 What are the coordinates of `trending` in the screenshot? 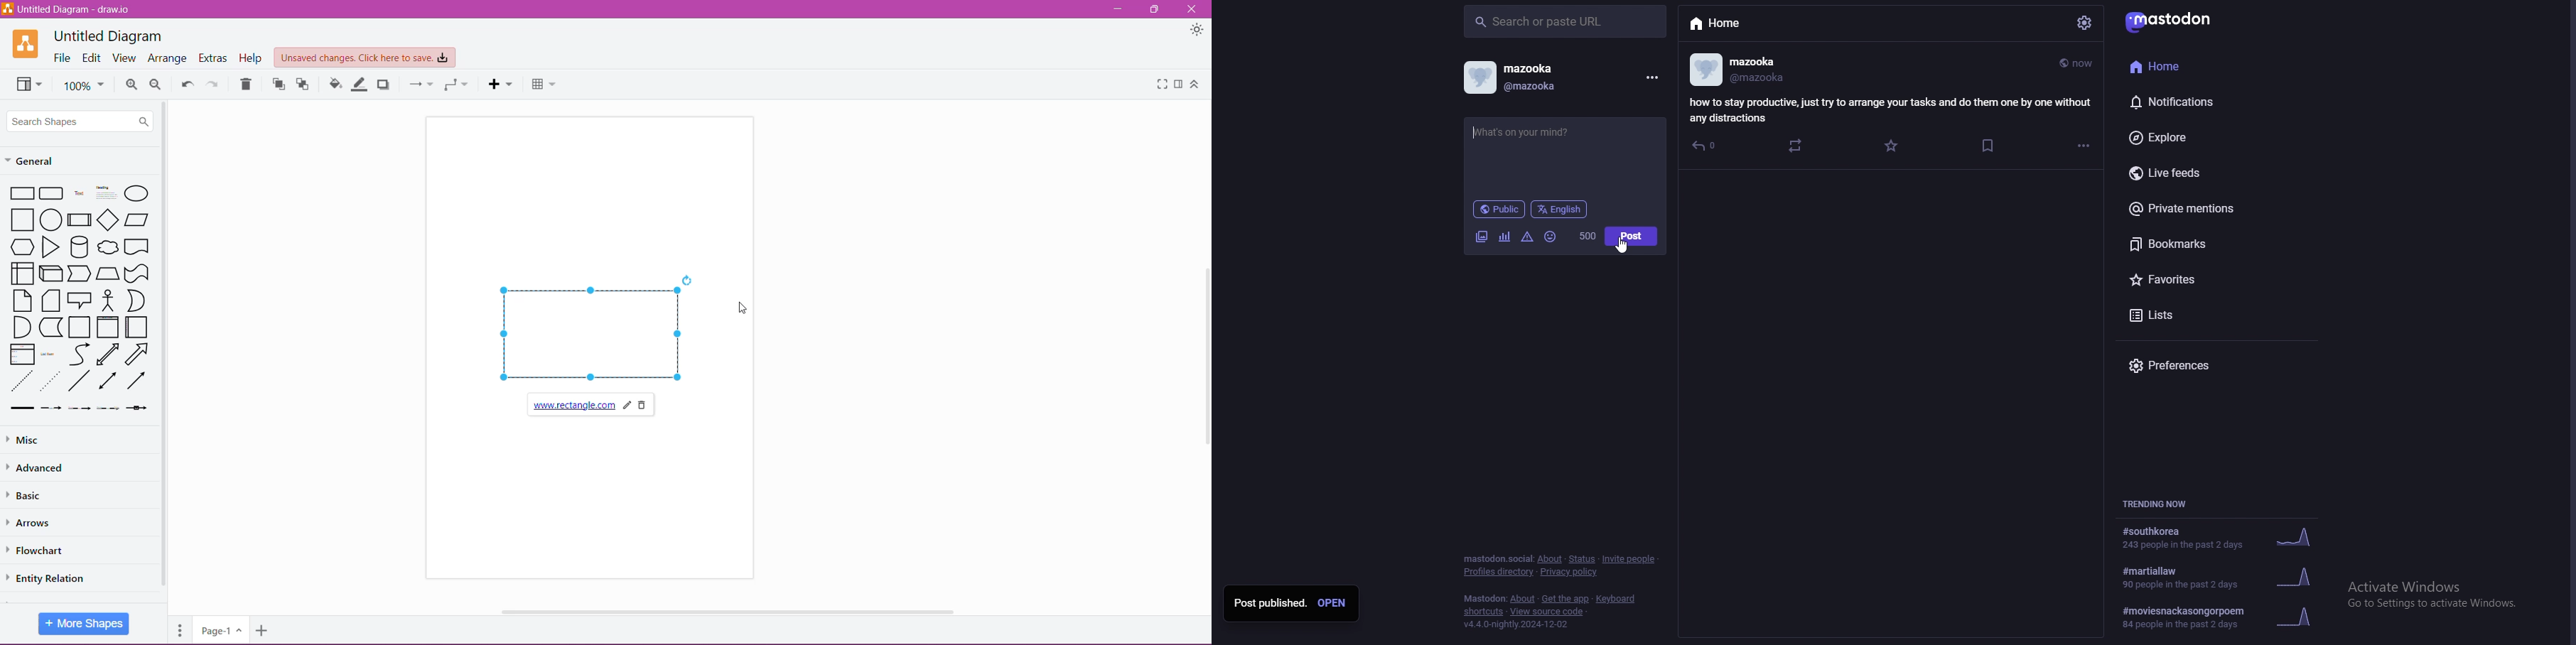 It's located at (2225, 536).